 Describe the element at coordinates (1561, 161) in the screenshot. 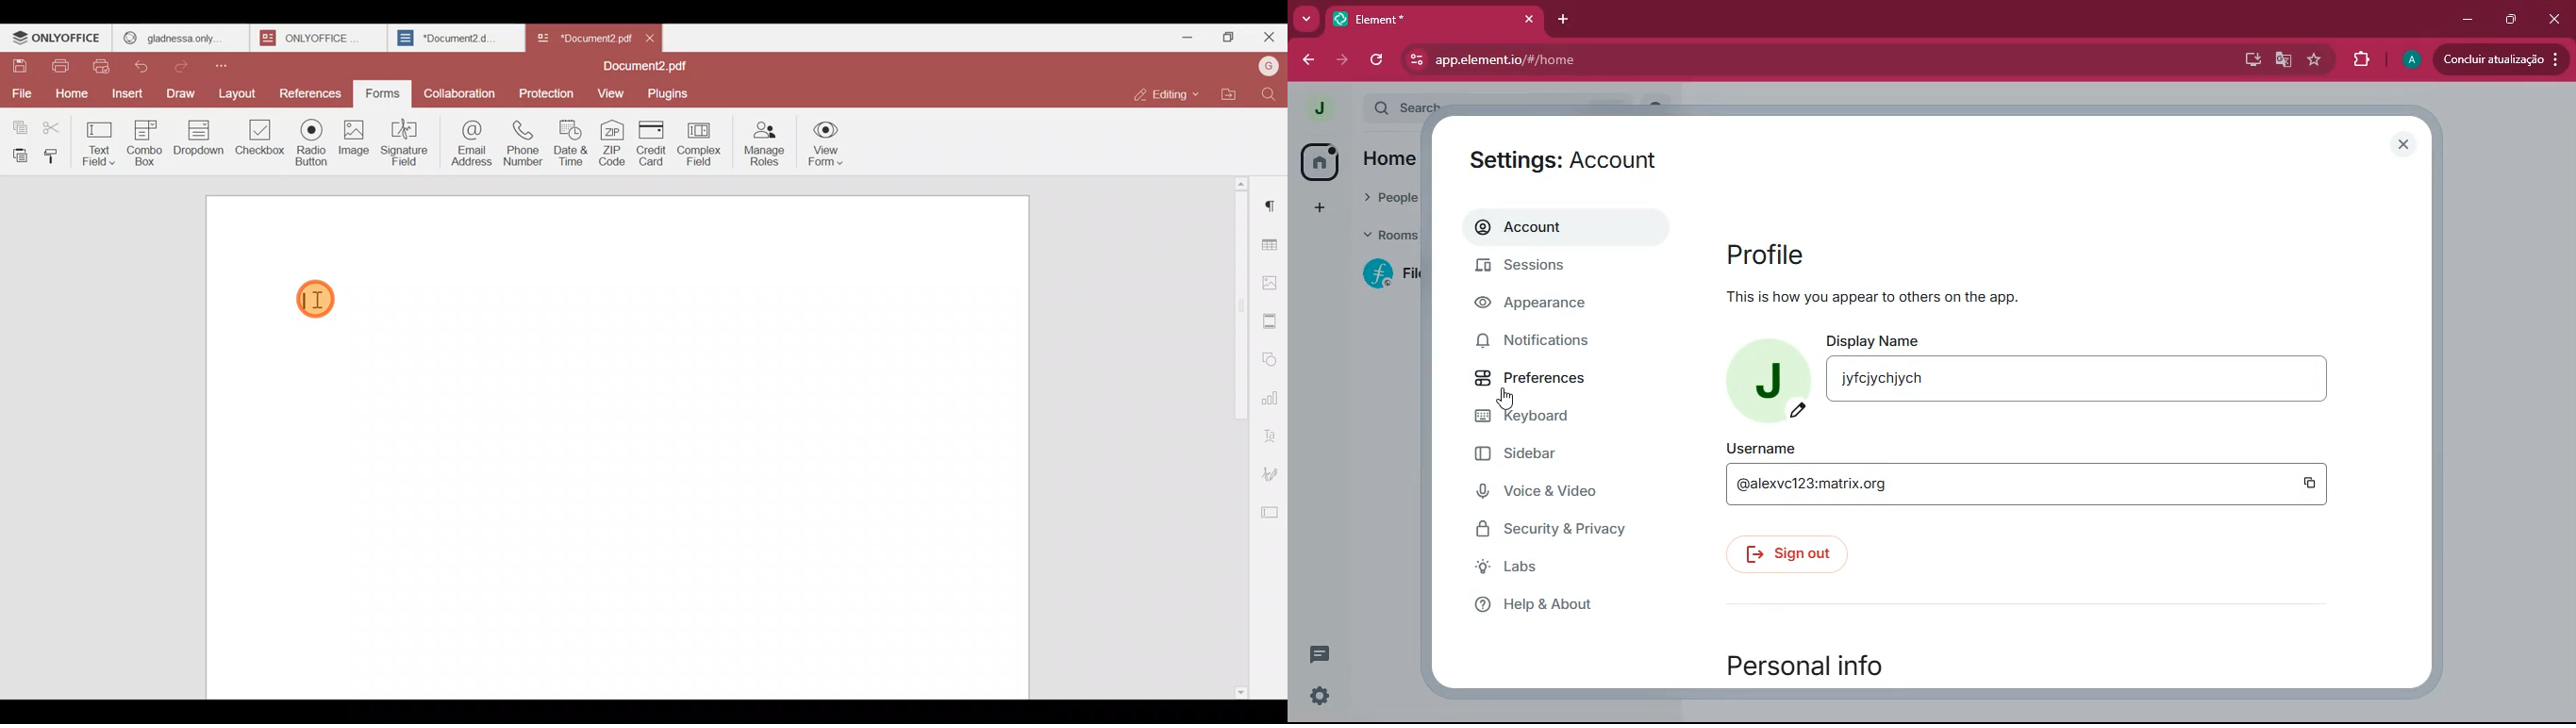

I see `settings: account` at that location.